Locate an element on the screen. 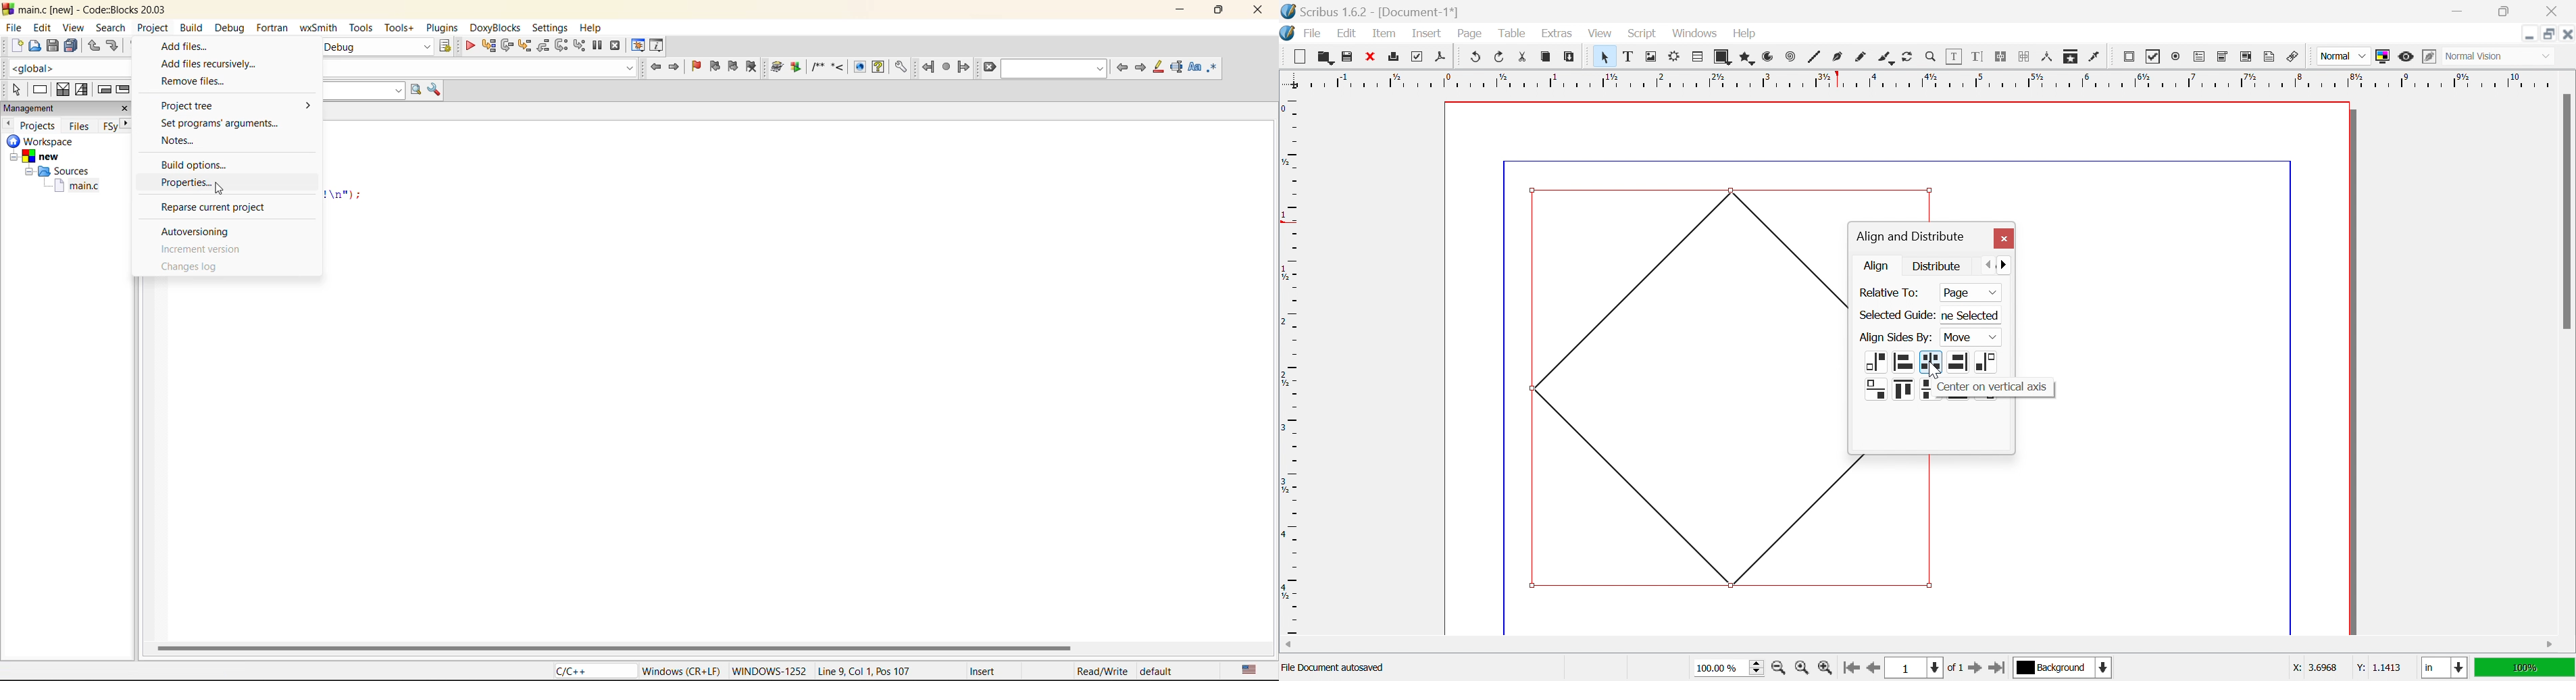 The height and width of the screenshot is (700, 2576). next is located at coordinates (128, 123).